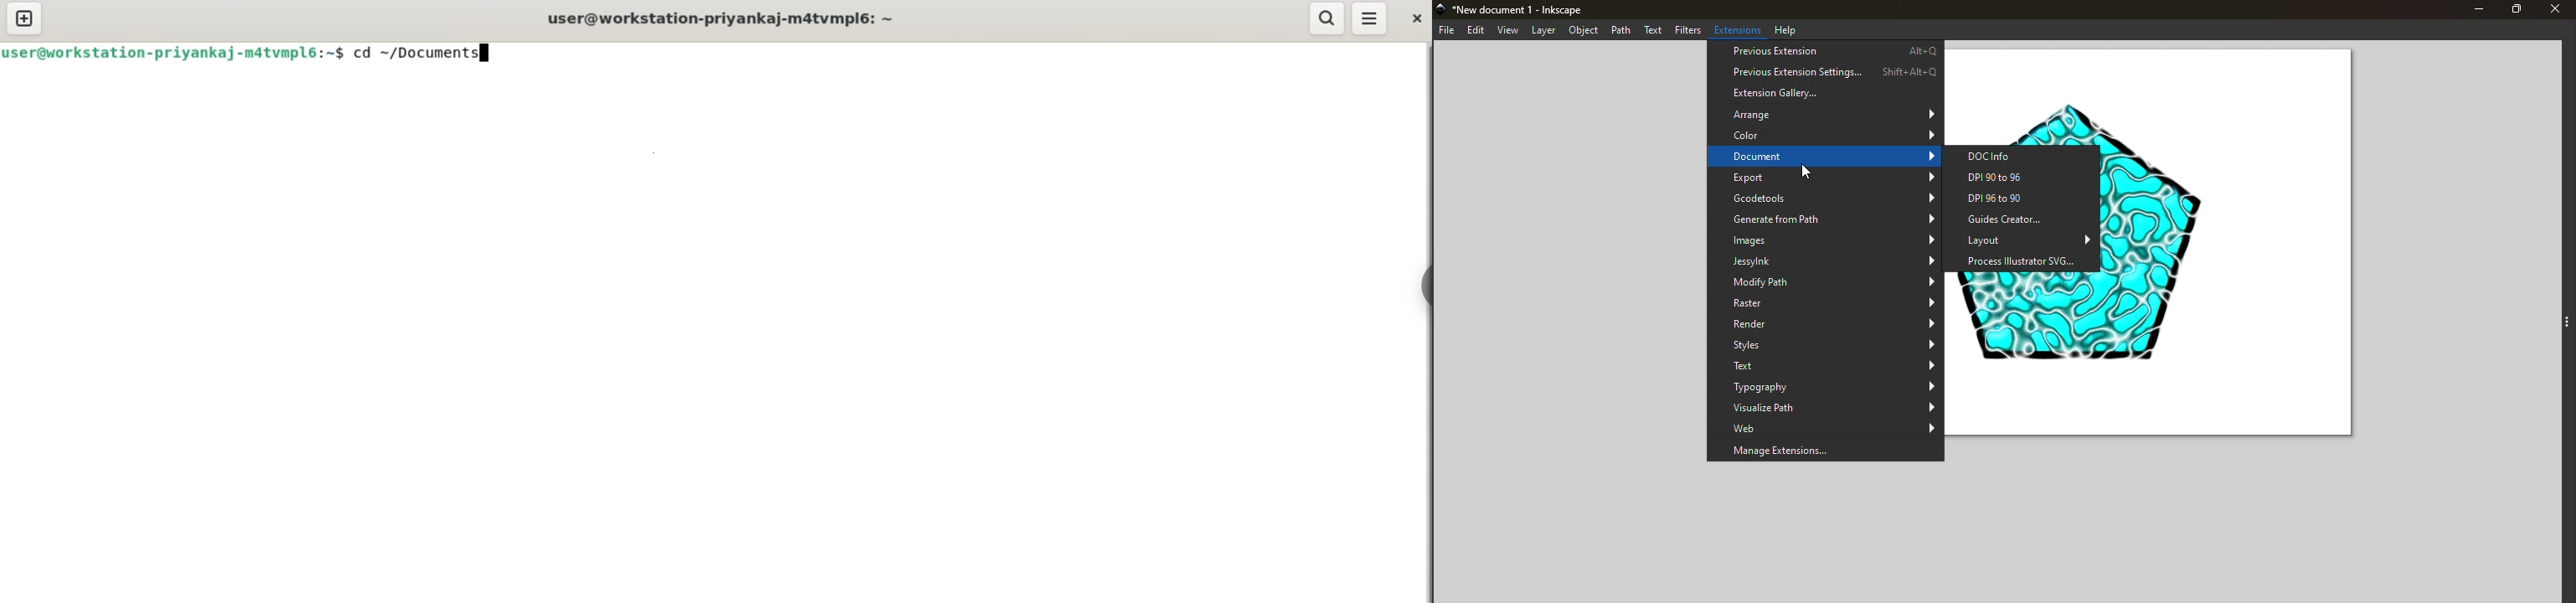  Describe the element at coordinates (1825, 451) in the screenshot. I see `Manage Extensions` at that location.